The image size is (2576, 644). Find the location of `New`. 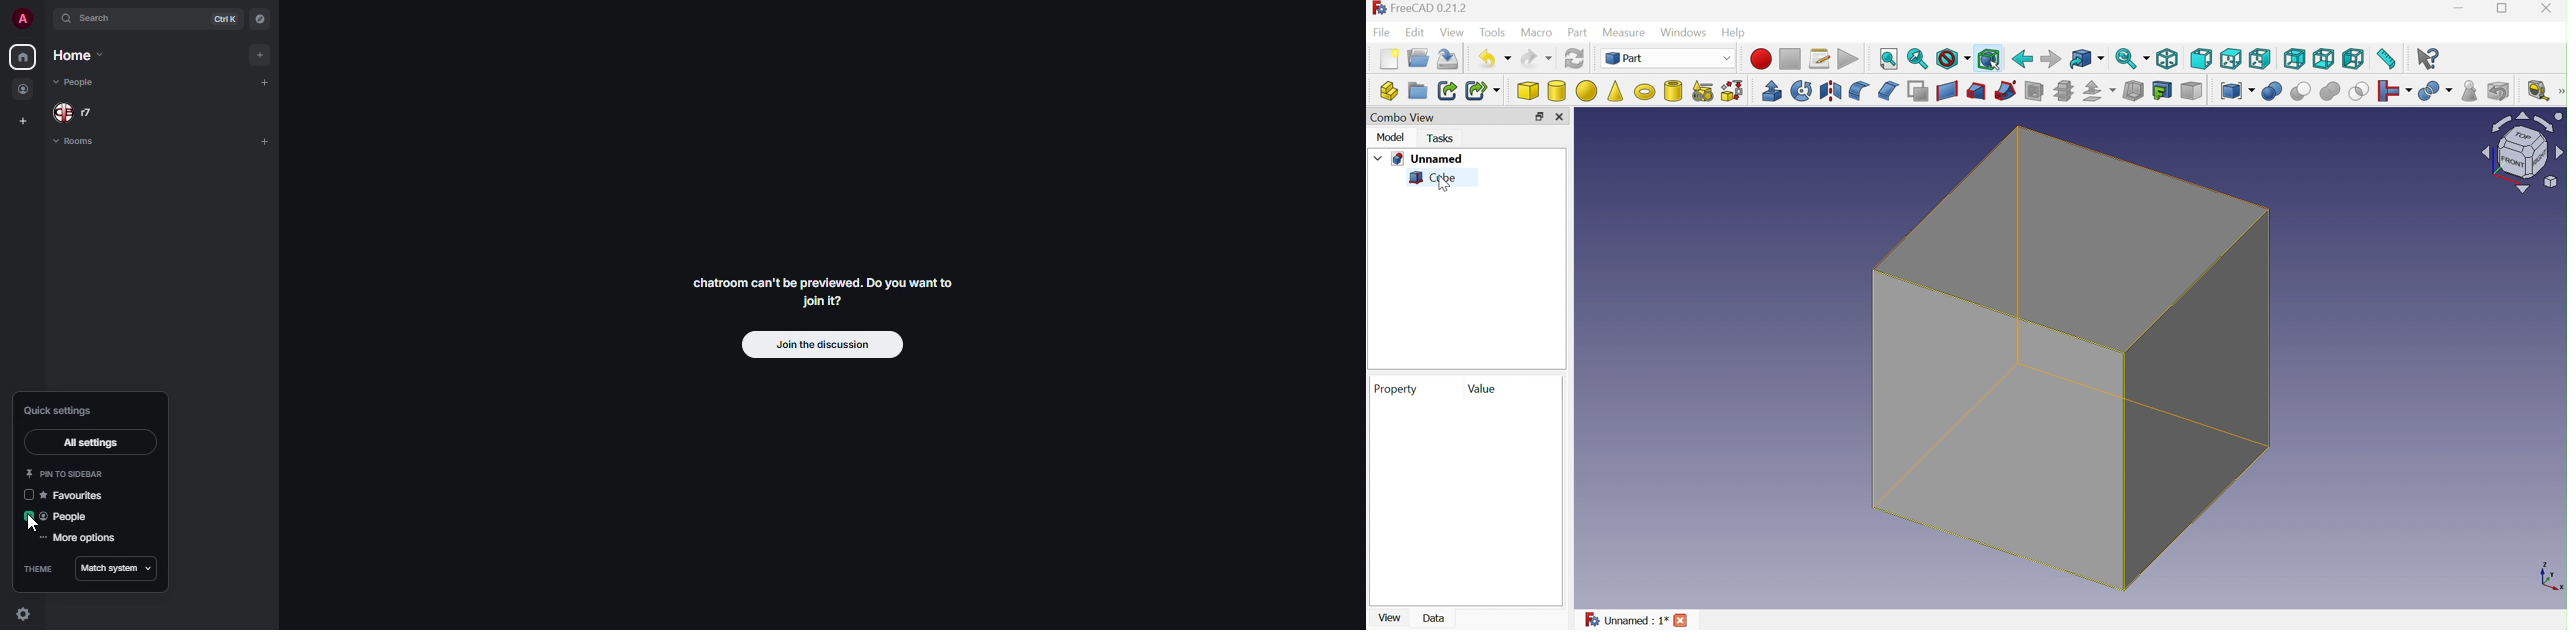

New is located at coordinates (1390, 61).